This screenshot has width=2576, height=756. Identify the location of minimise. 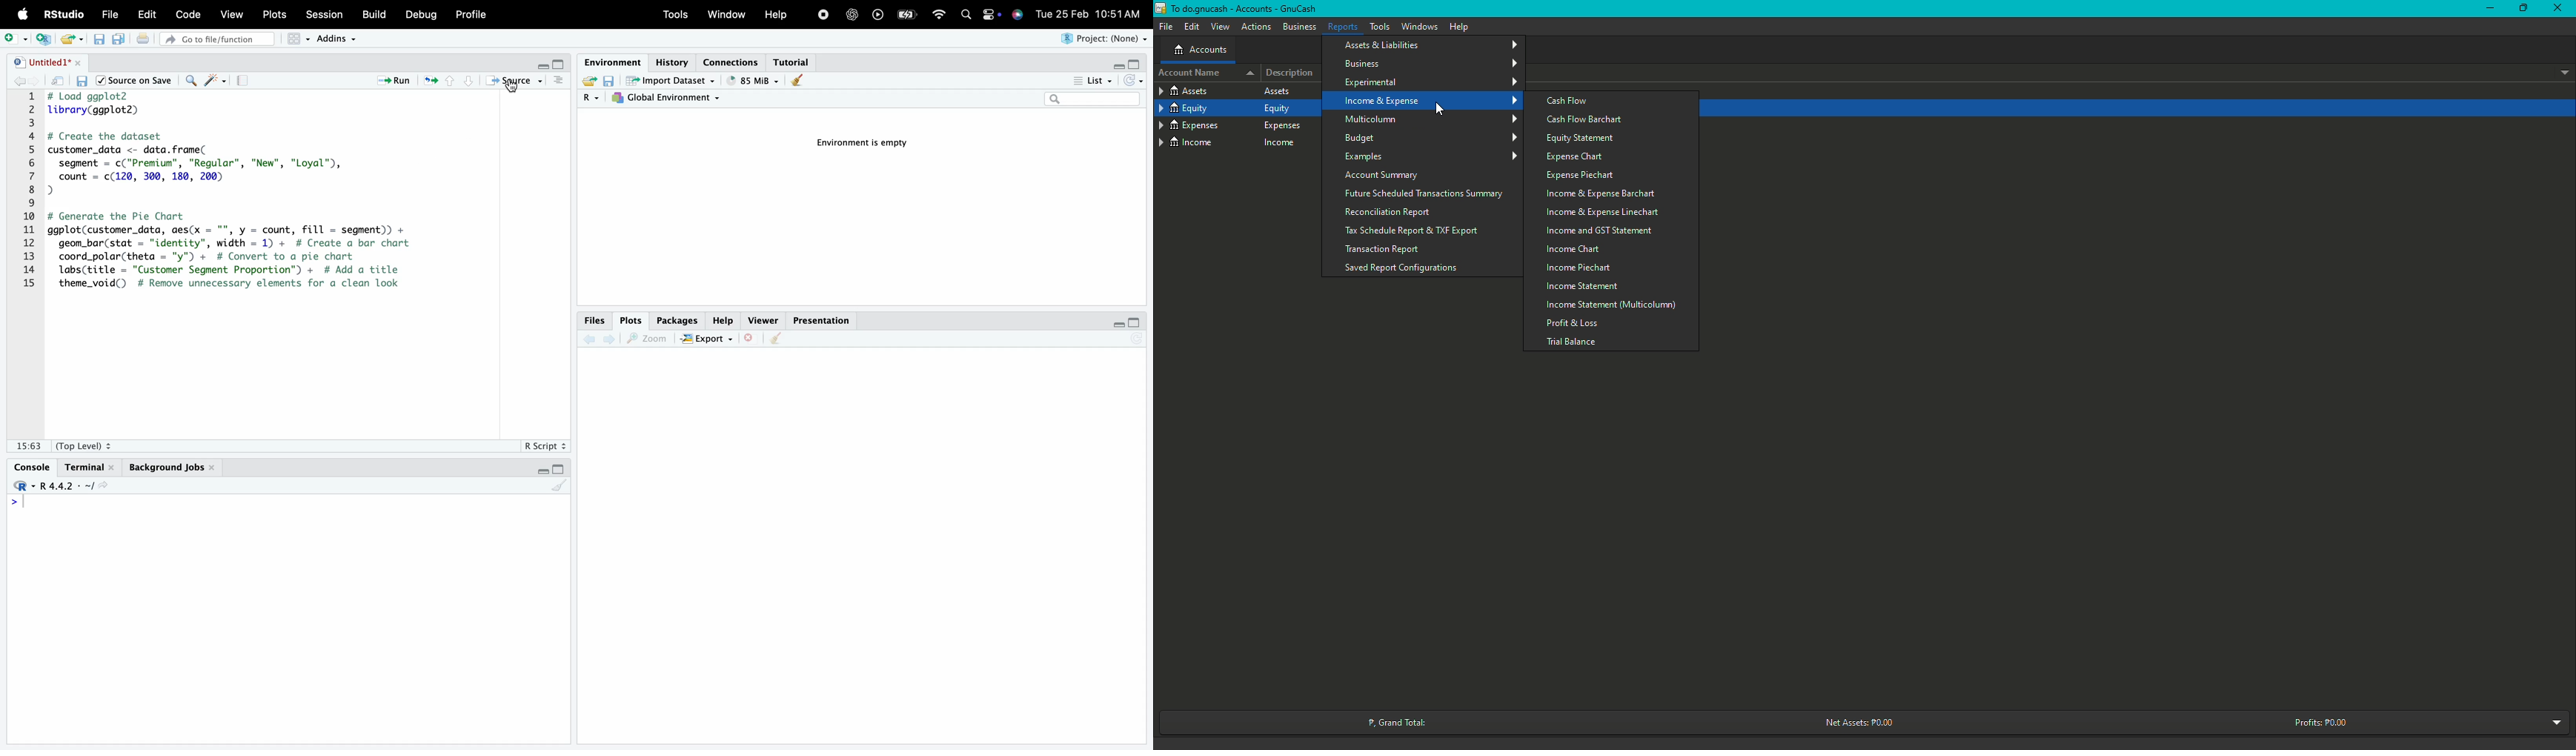
(540, 473).